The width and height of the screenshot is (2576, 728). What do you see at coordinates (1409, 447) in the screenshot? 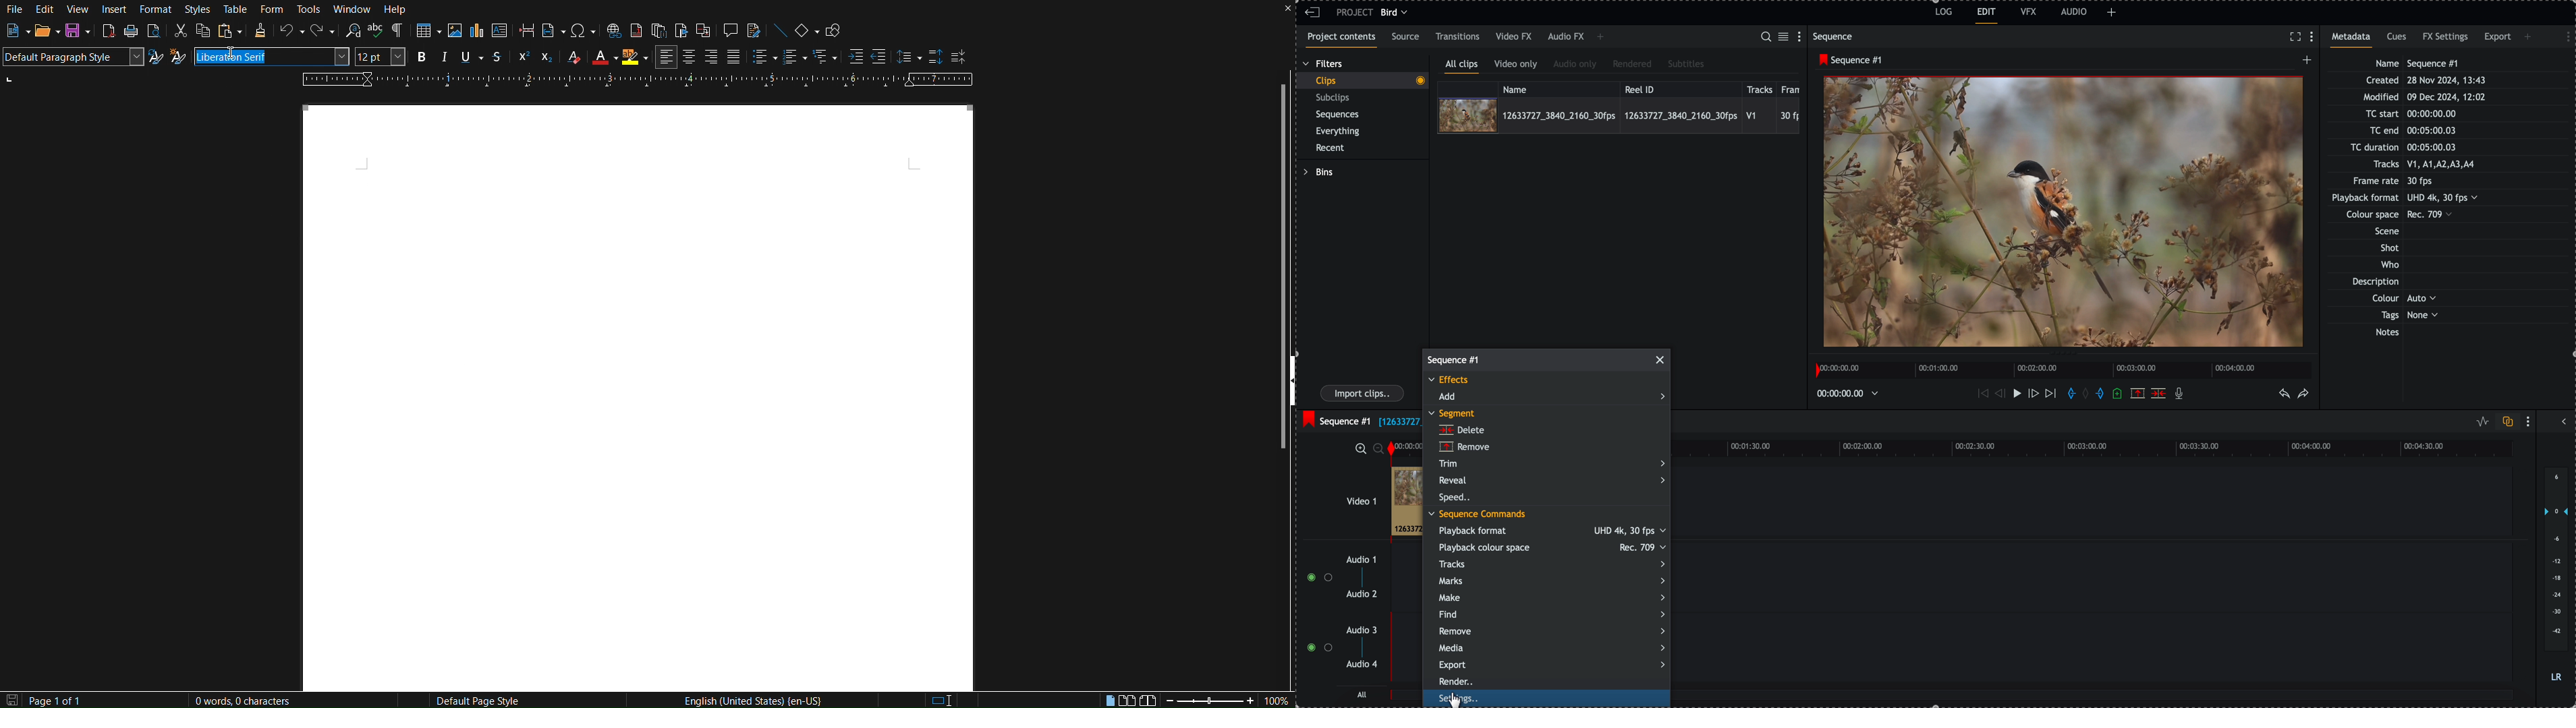
I see `timeline` at bounding box center [1409, 447].